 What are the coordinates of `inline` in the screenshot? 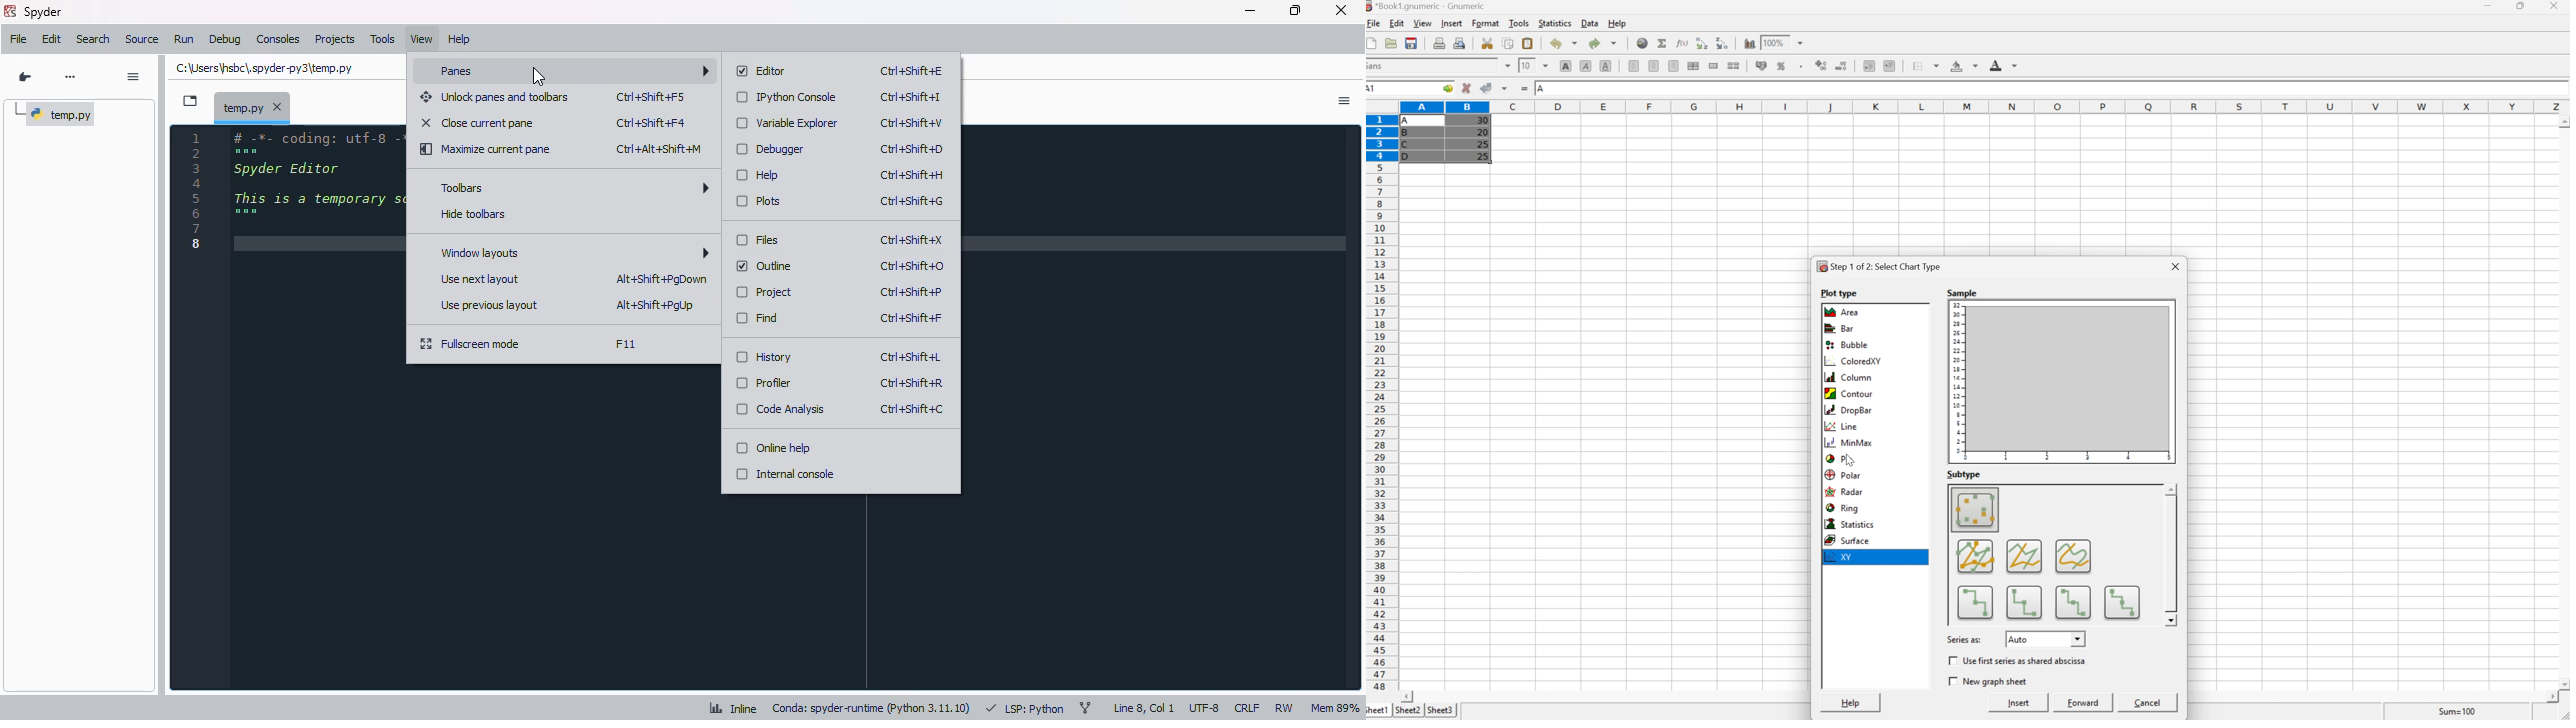 It's located at (734, 708).